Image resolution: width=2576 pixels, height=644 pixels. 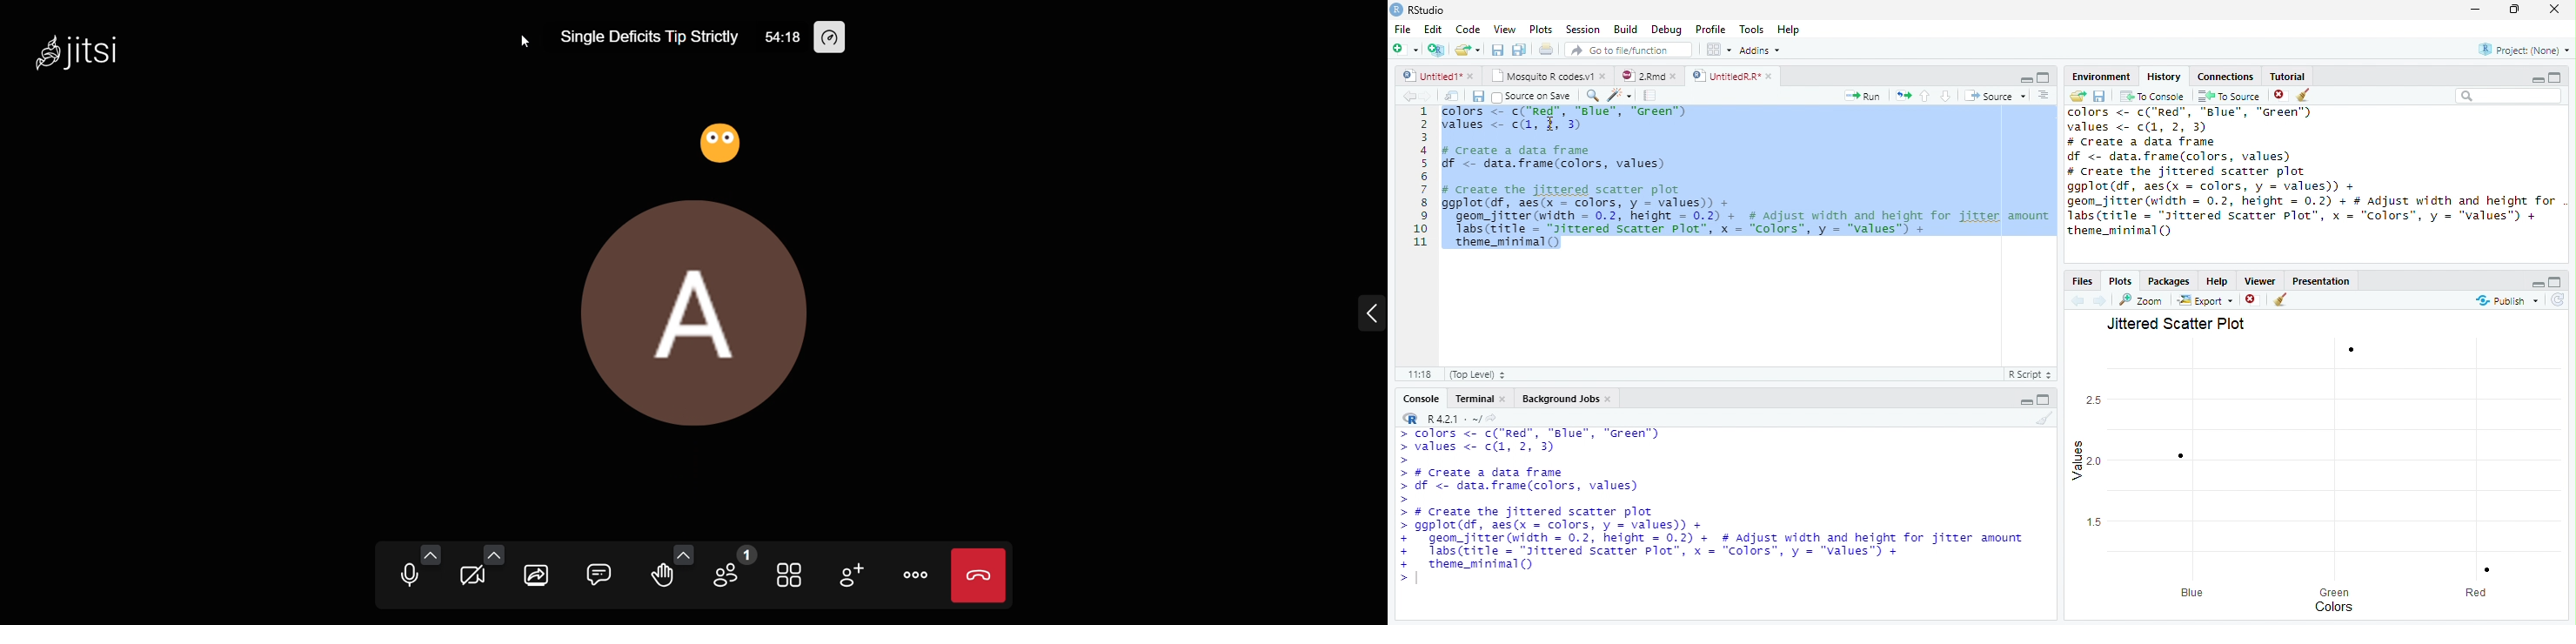 I want to click on Maximize, so click(x=2555, y=282).